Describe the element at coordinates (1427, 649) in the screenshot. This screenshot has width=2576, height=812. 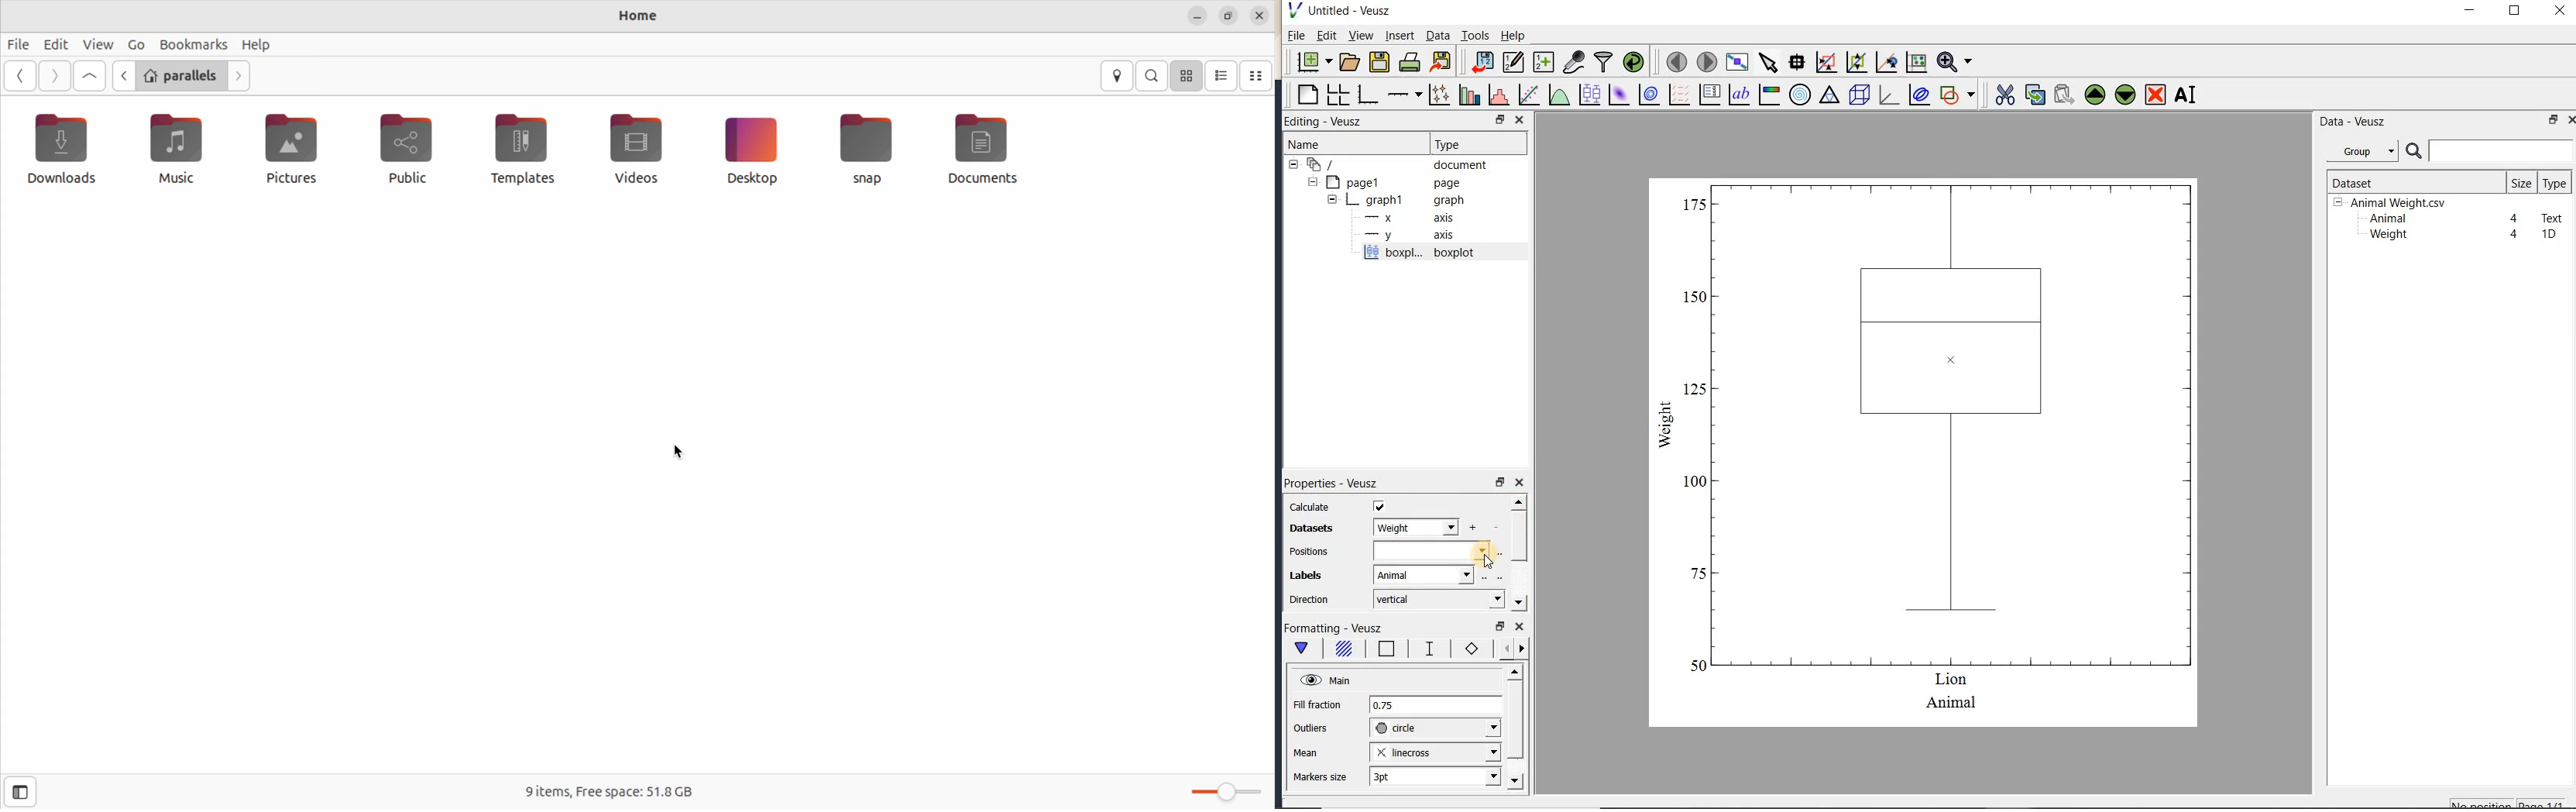
I see `whisker line` at that location.